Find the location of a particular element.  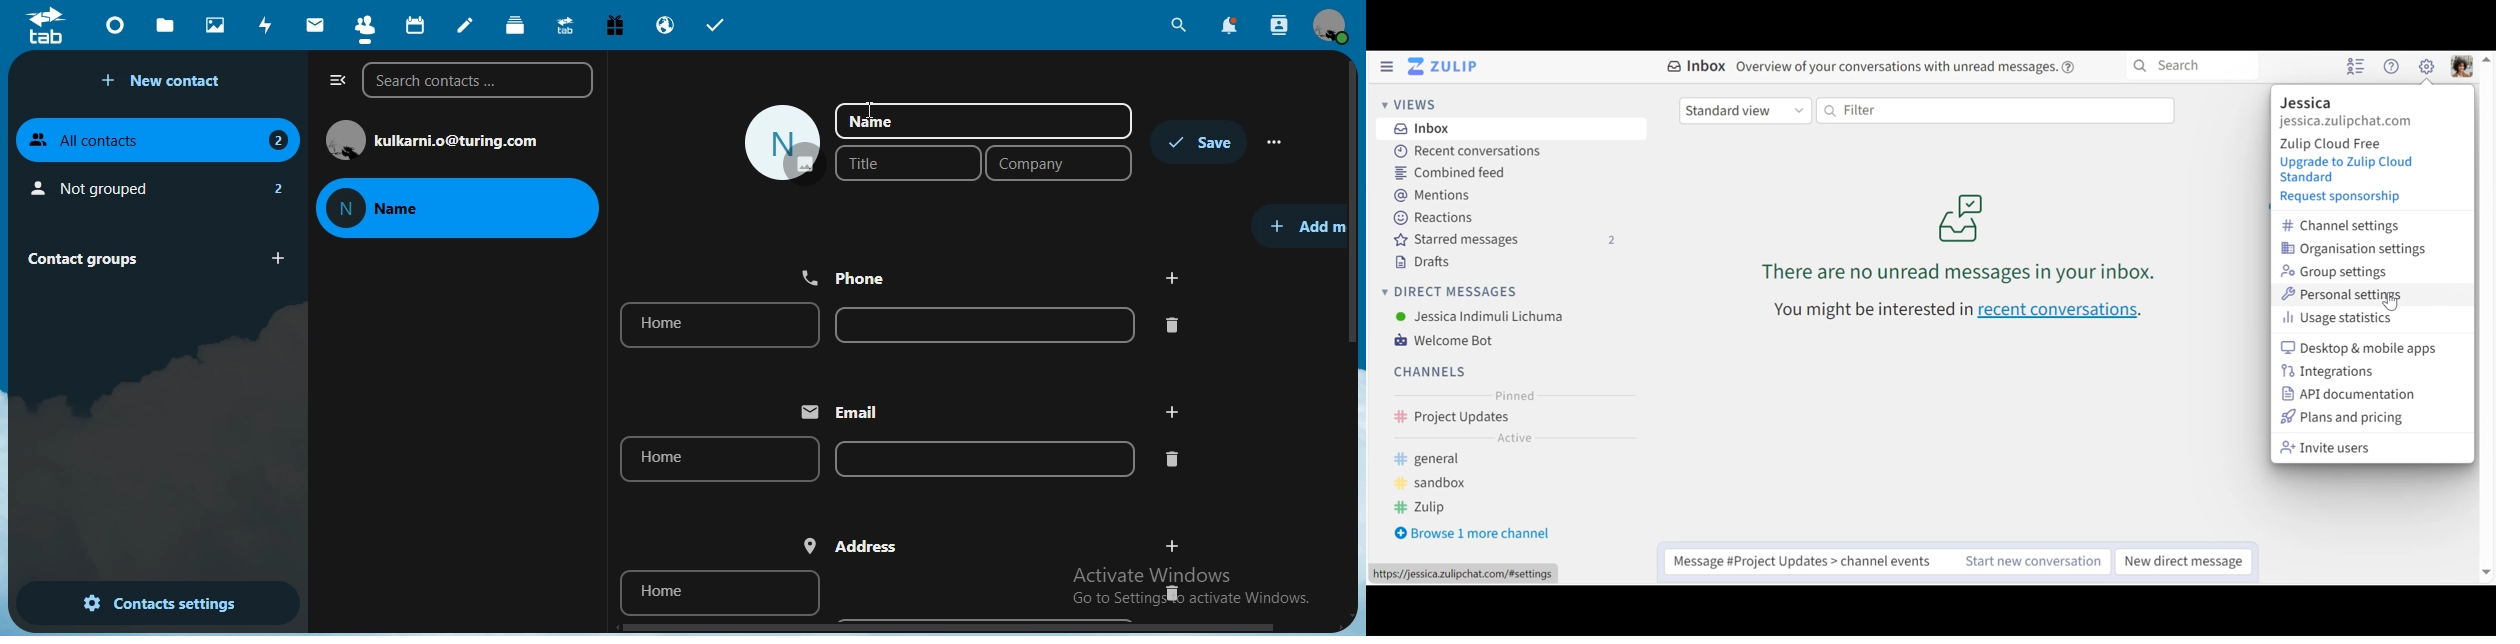

 is located at coordinates (988, 323).